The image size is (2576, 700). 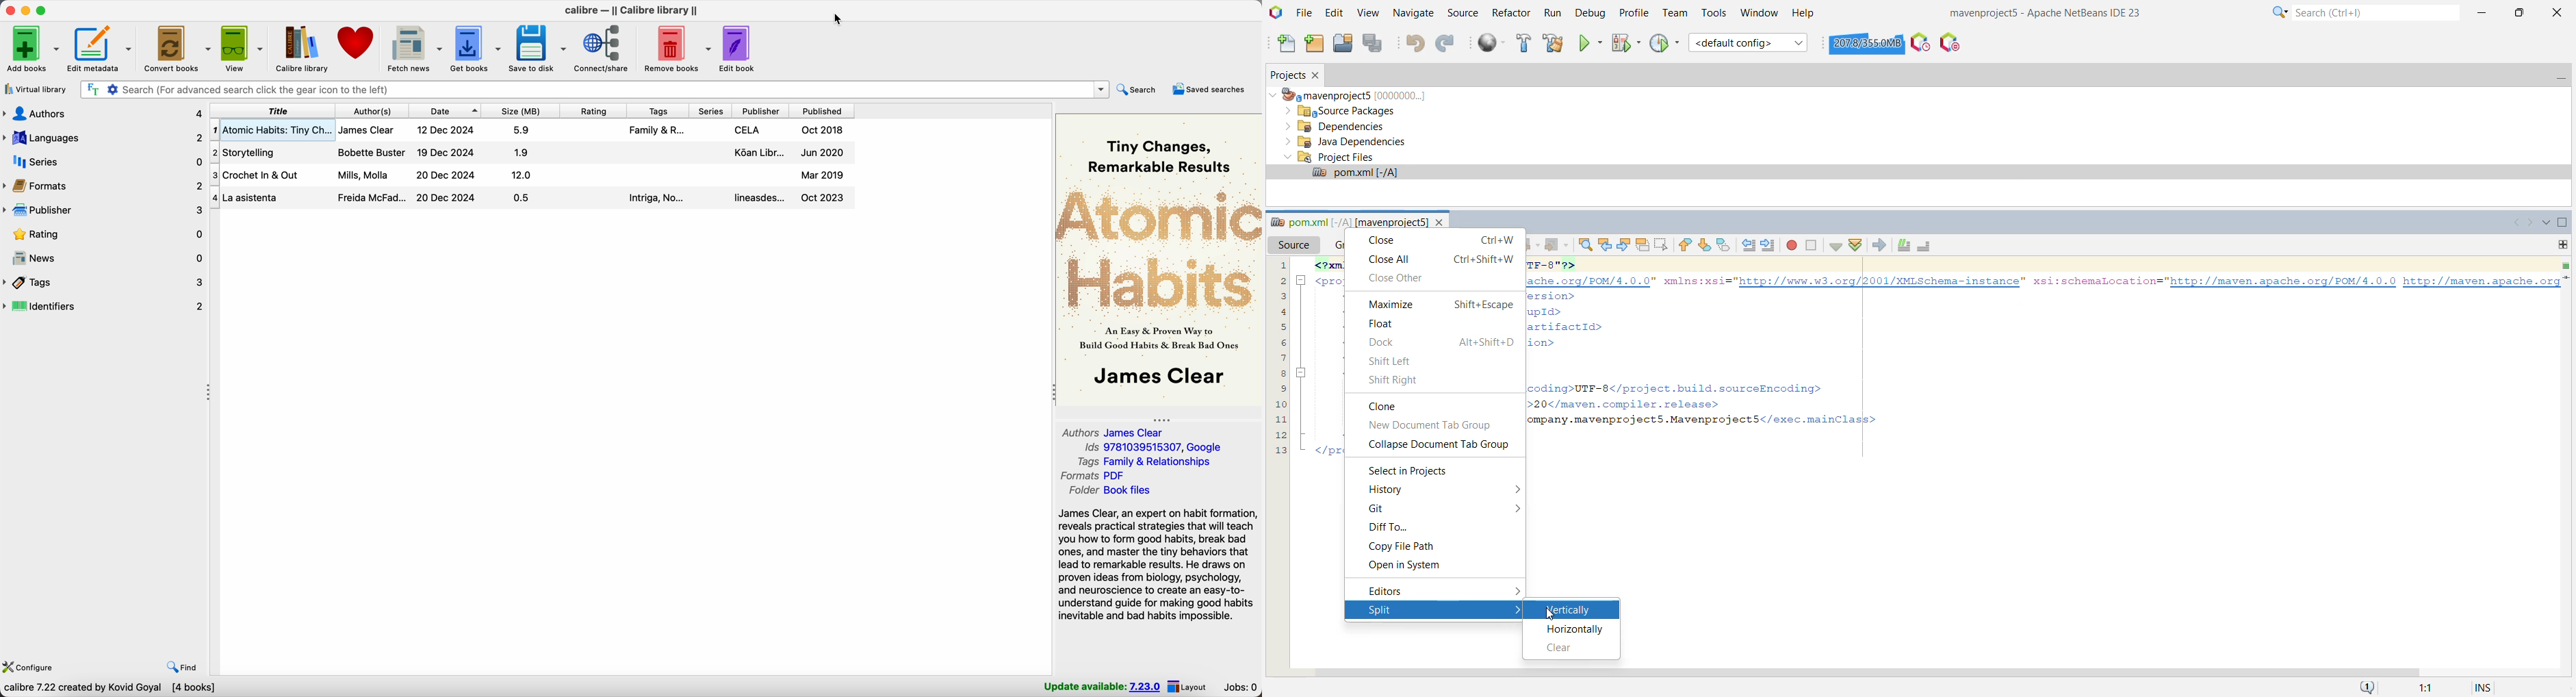 I want to click on Close Other, so click(x=1406, y=278).